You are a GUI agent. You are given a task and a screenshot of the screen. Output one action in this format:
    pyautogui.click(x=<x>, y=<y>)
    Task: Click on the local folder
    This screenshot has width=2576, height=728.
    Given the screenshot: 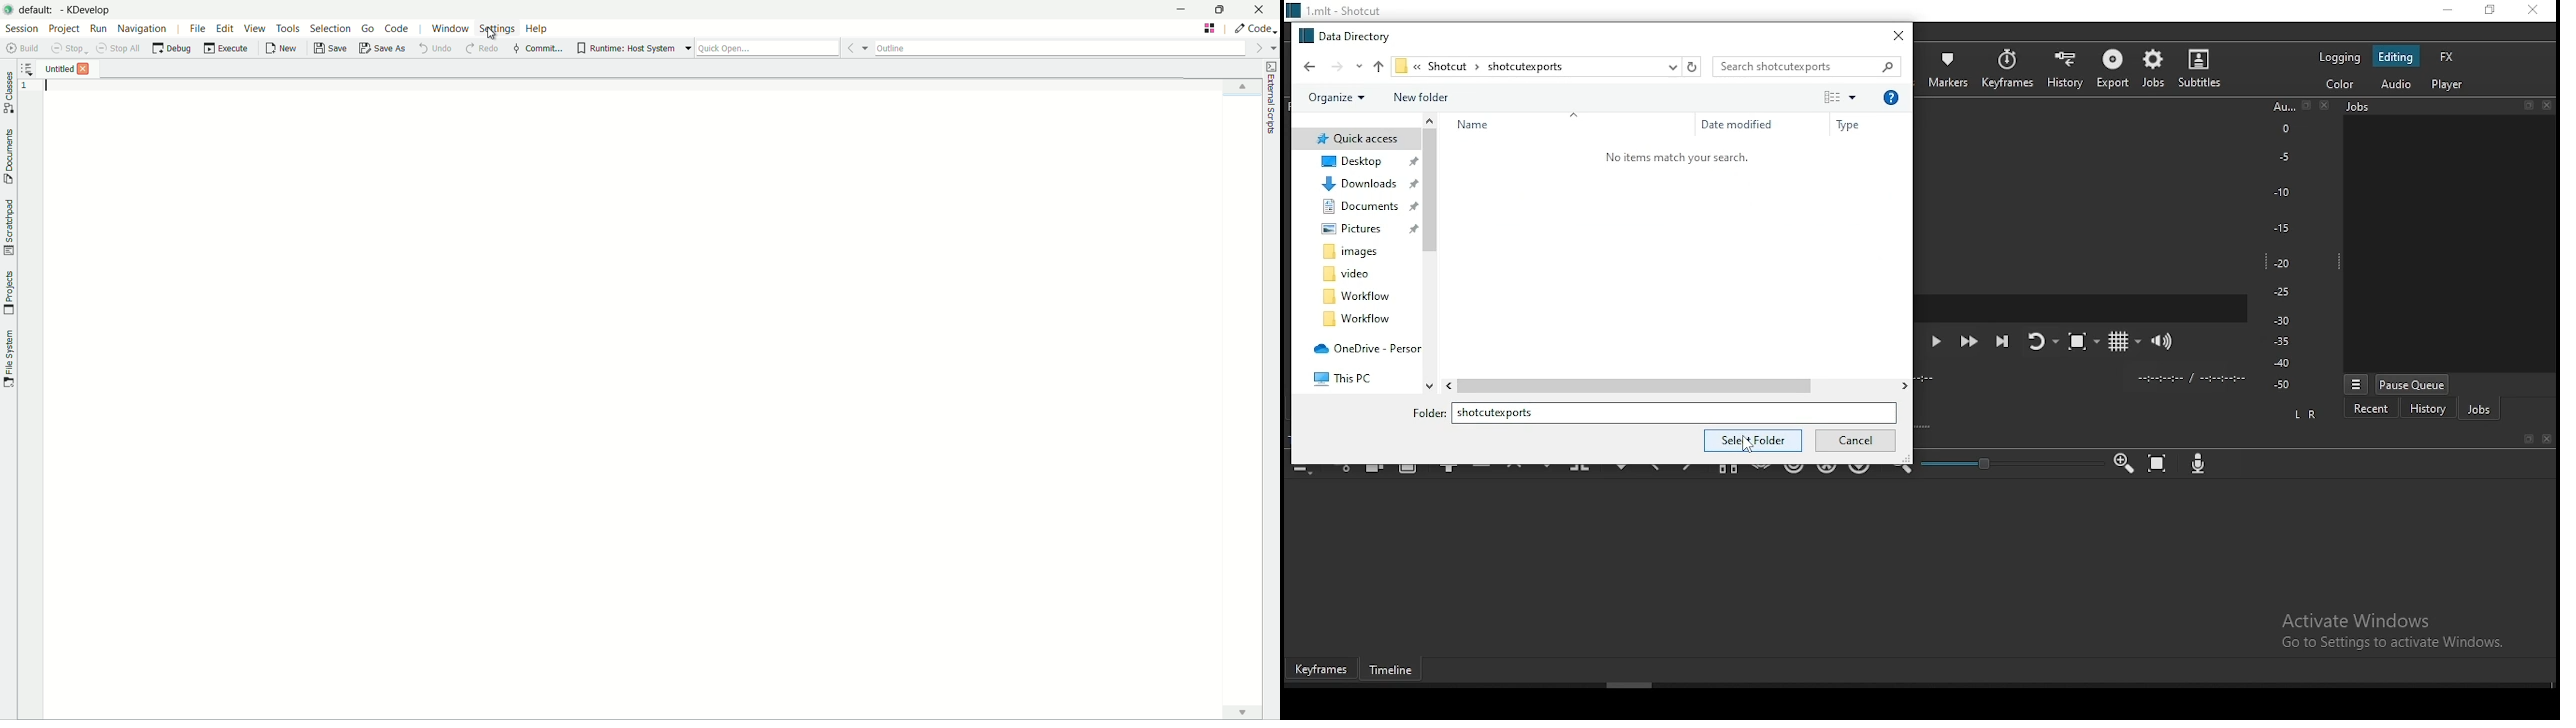 What is the action you would take?
    pyautogui.click(x=1358, y=138)
    